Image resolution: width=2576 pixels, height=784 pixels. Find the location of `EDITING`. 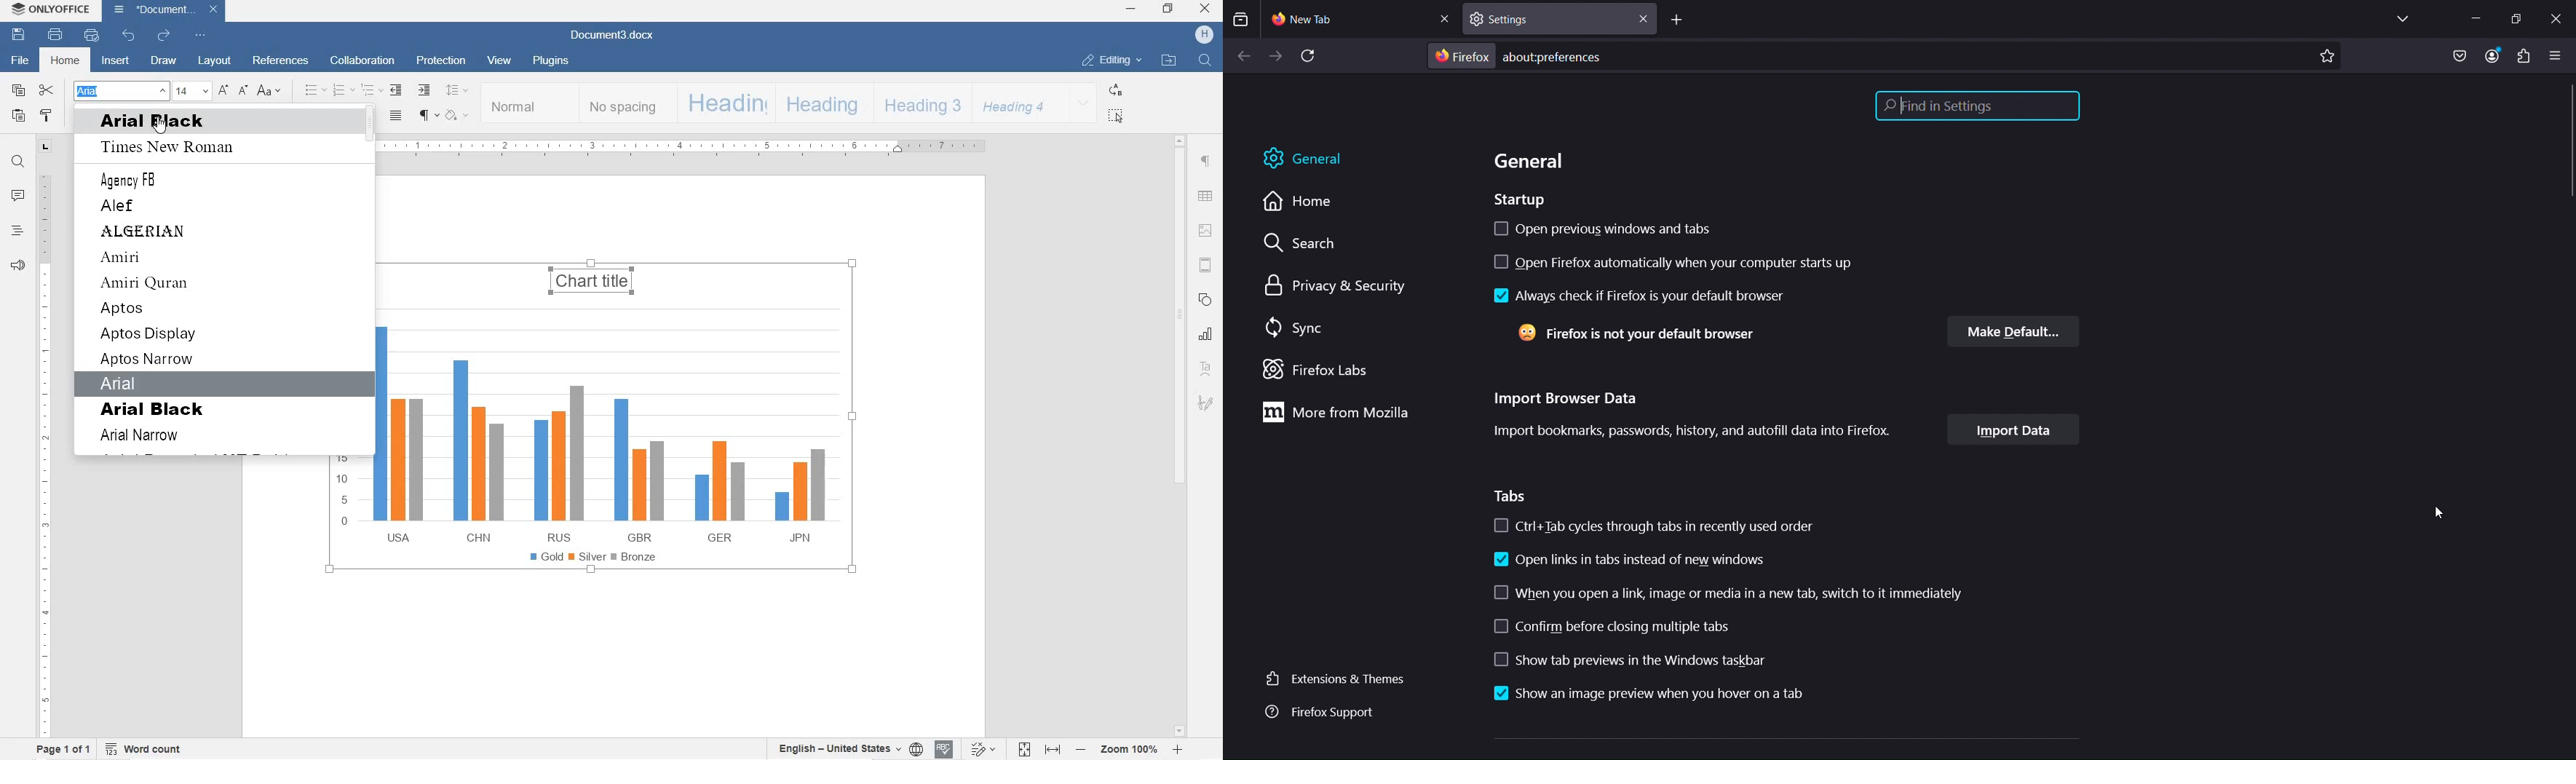

EDITING is located at coordinates (1110, 61).